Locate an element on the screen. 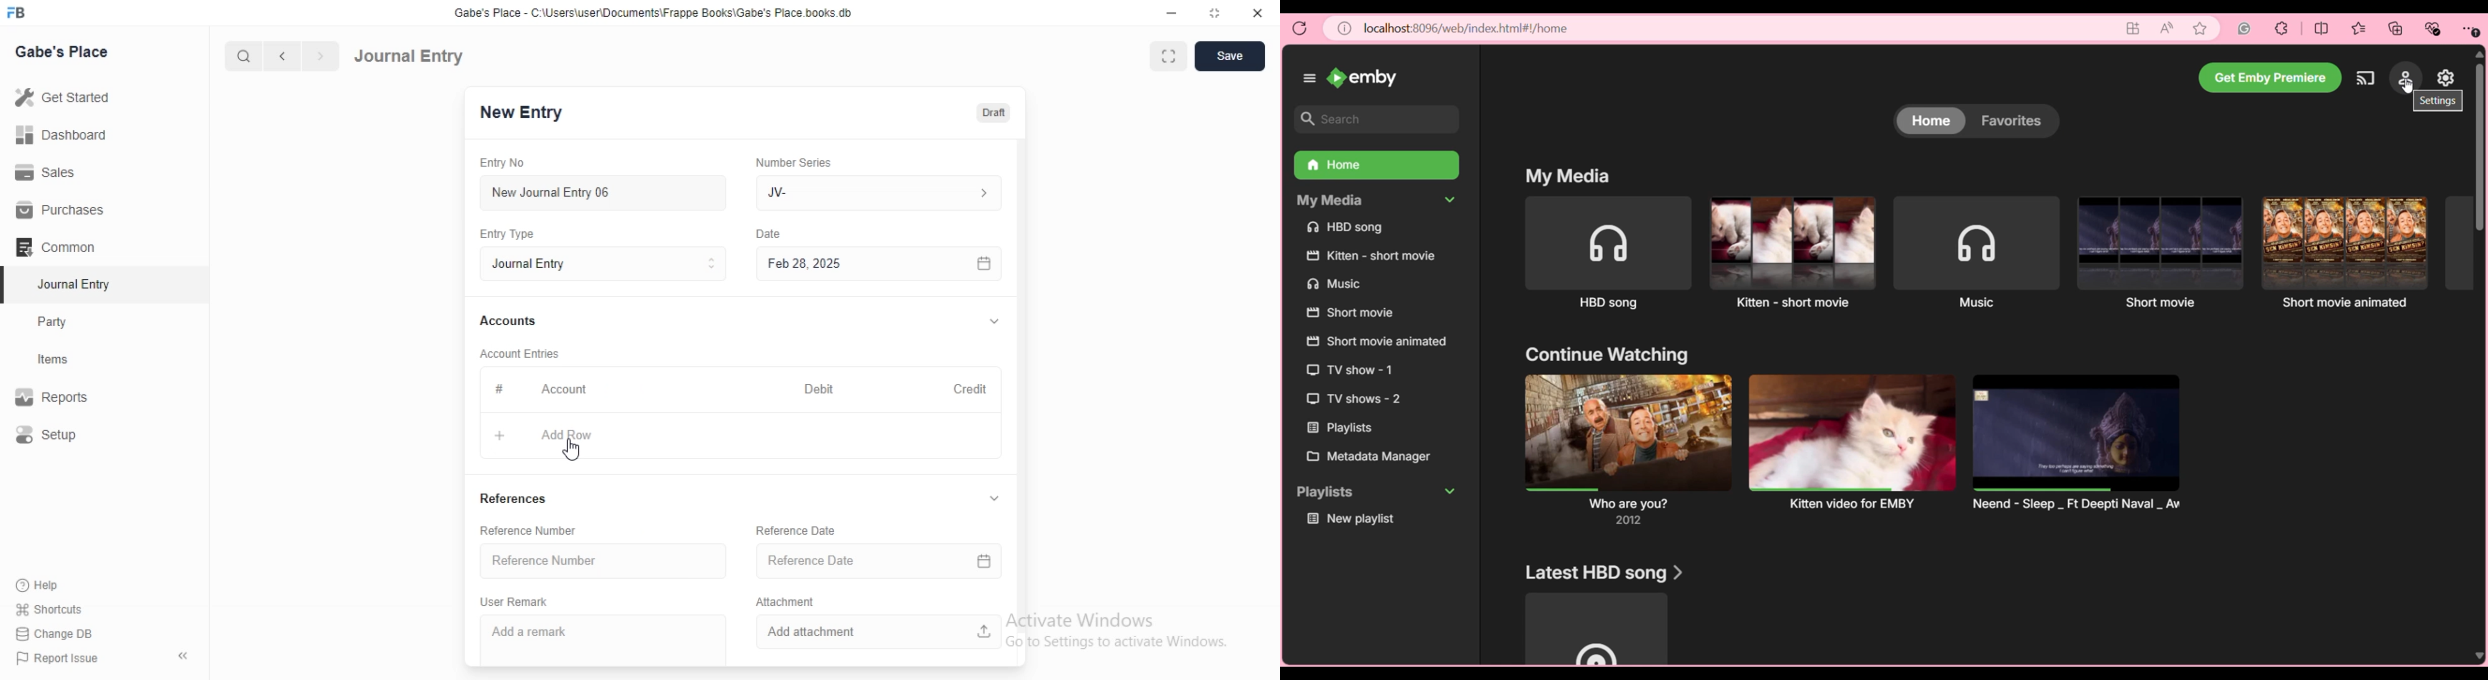  Add Row is located at coordinates (547, 435).